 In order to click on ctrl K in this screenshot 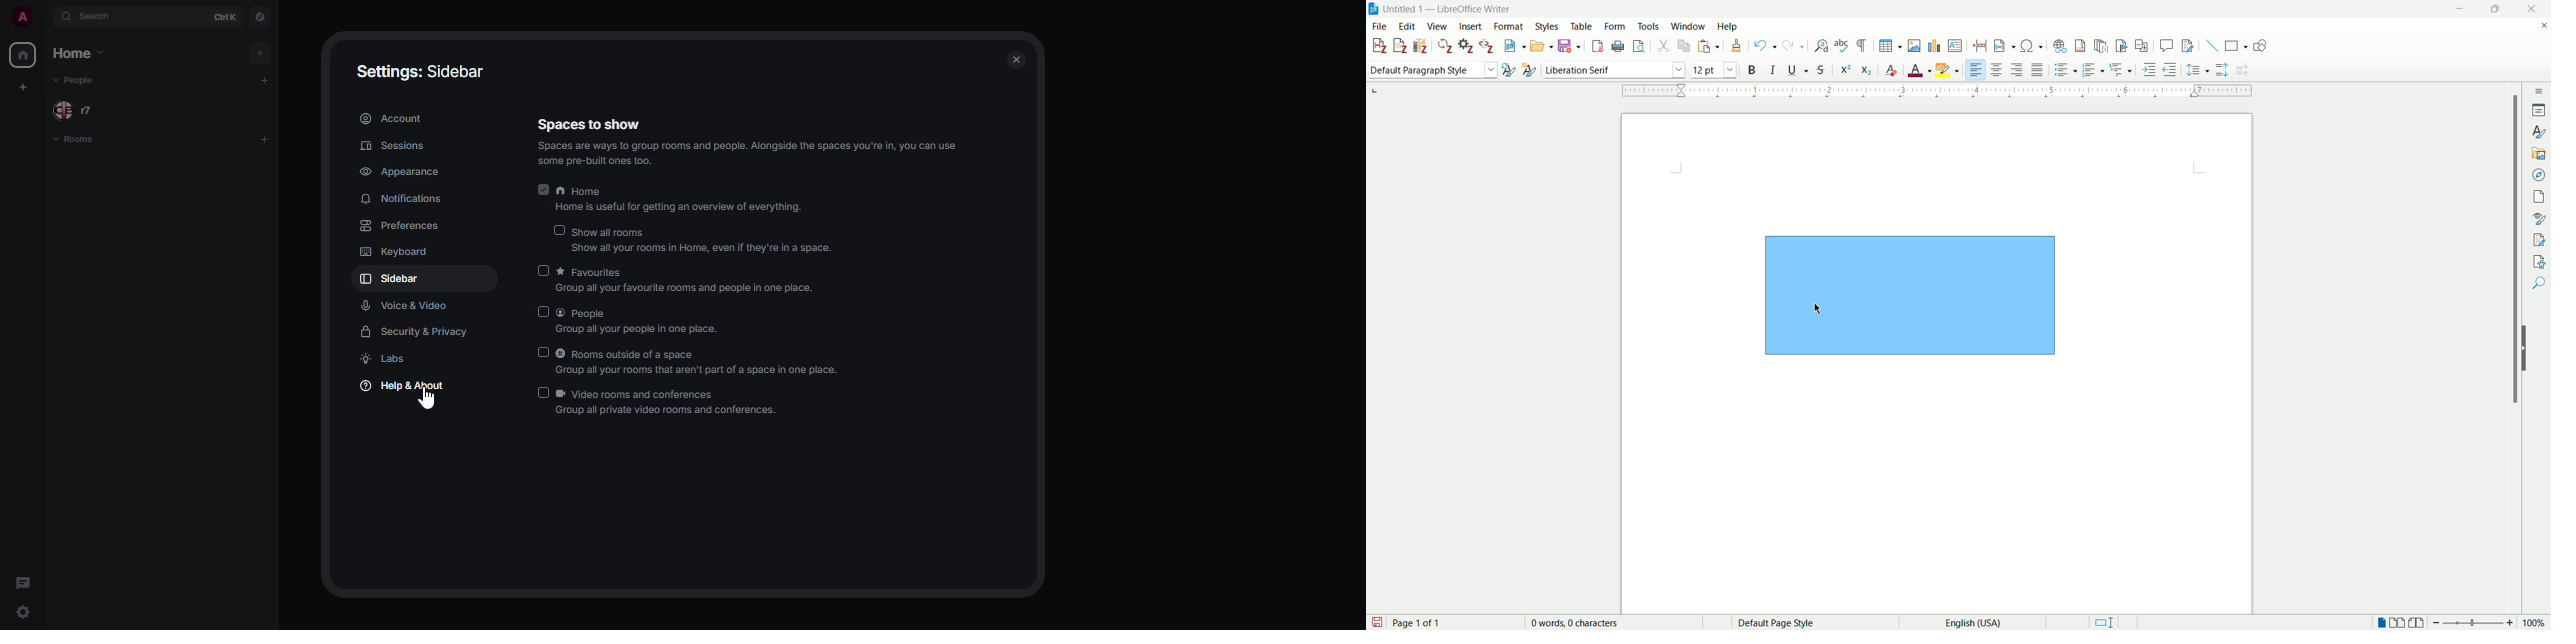, I will do `click(225, 14)`.